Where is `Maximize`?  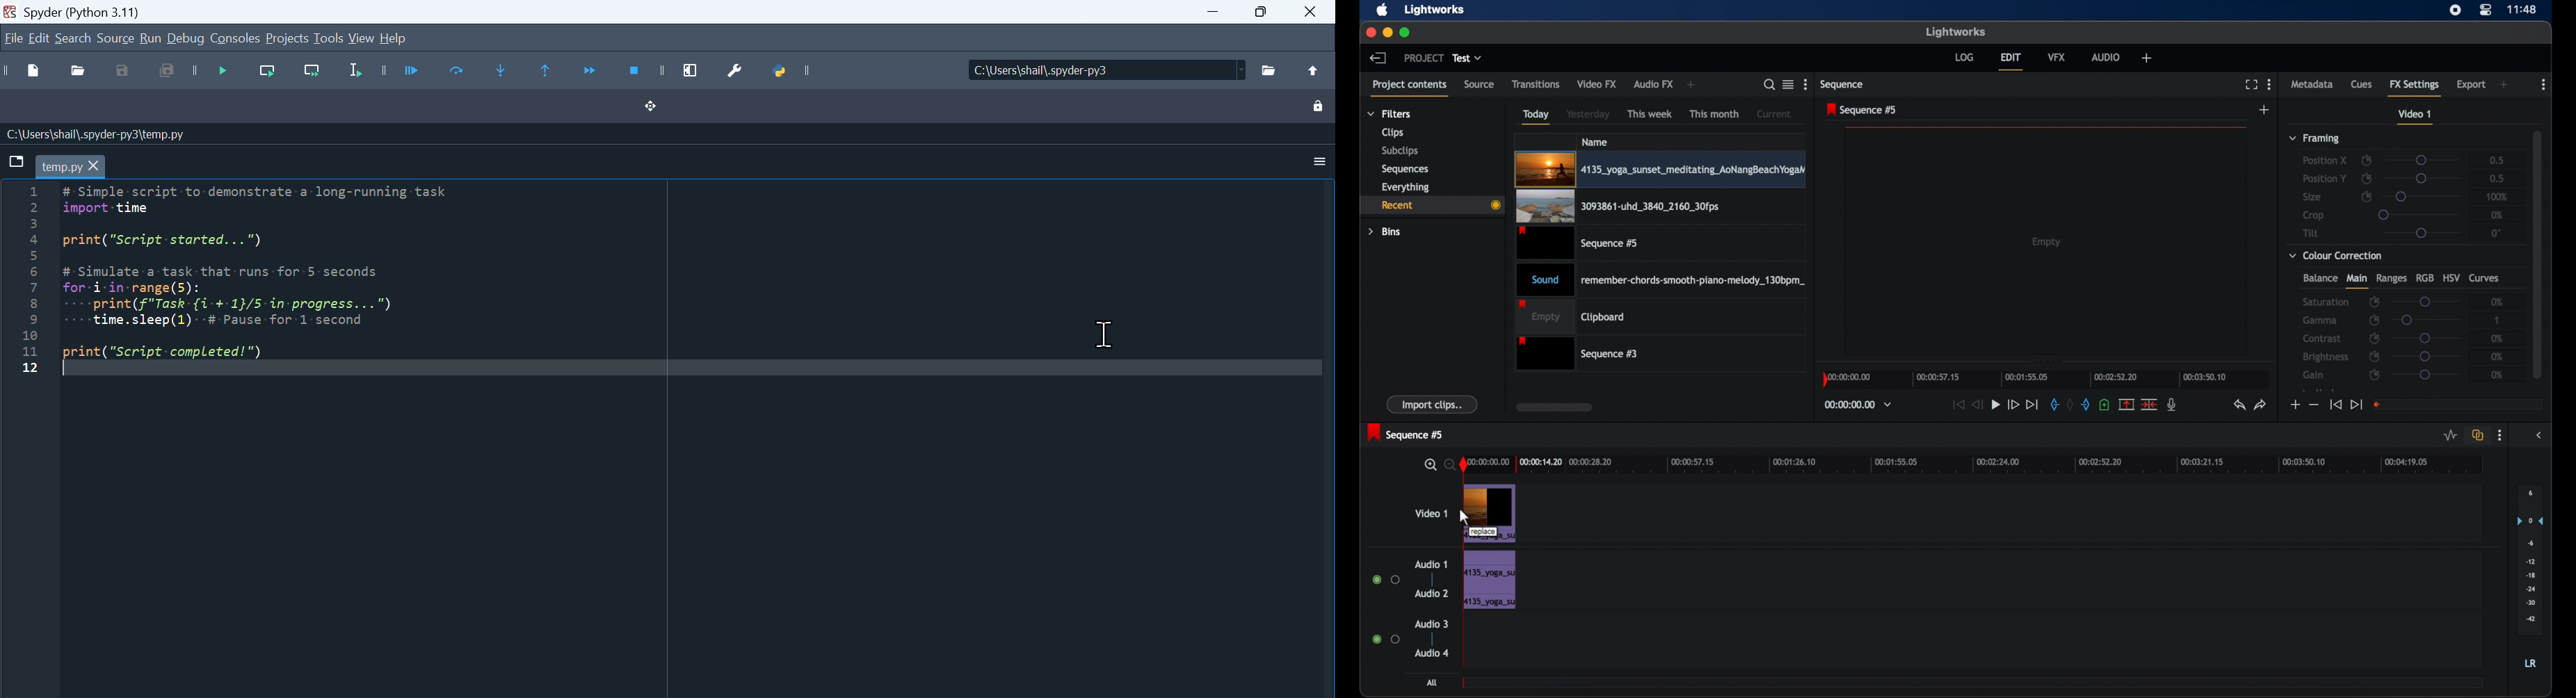 Maximize is located at coordinates (1262, 13).